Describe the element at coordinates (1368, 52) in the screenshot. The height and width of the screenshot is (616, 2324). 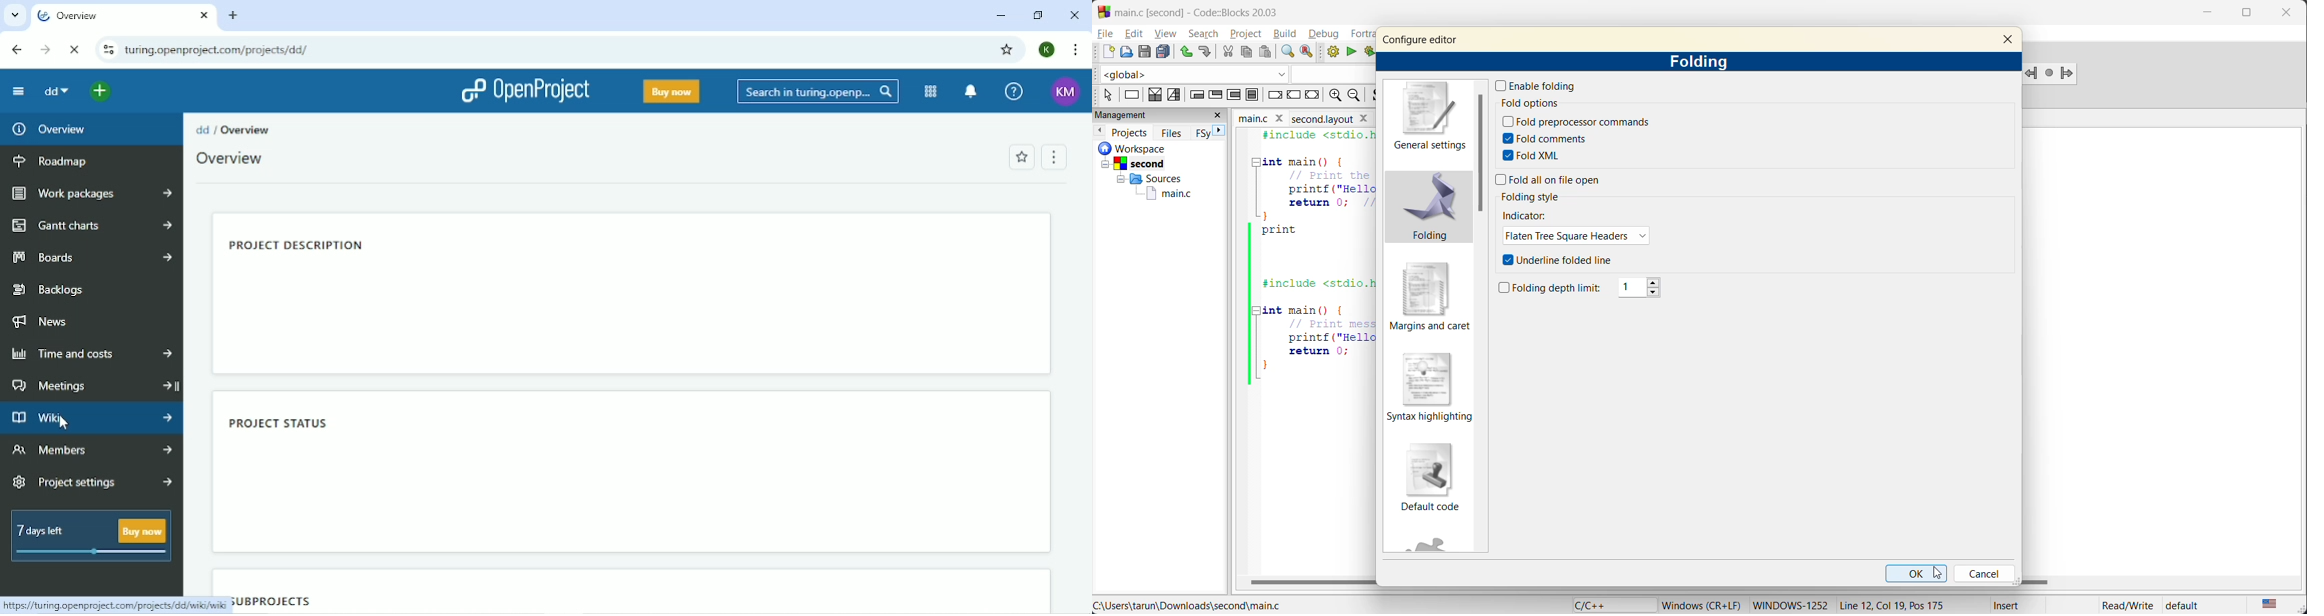
I see `build and run` at that location.